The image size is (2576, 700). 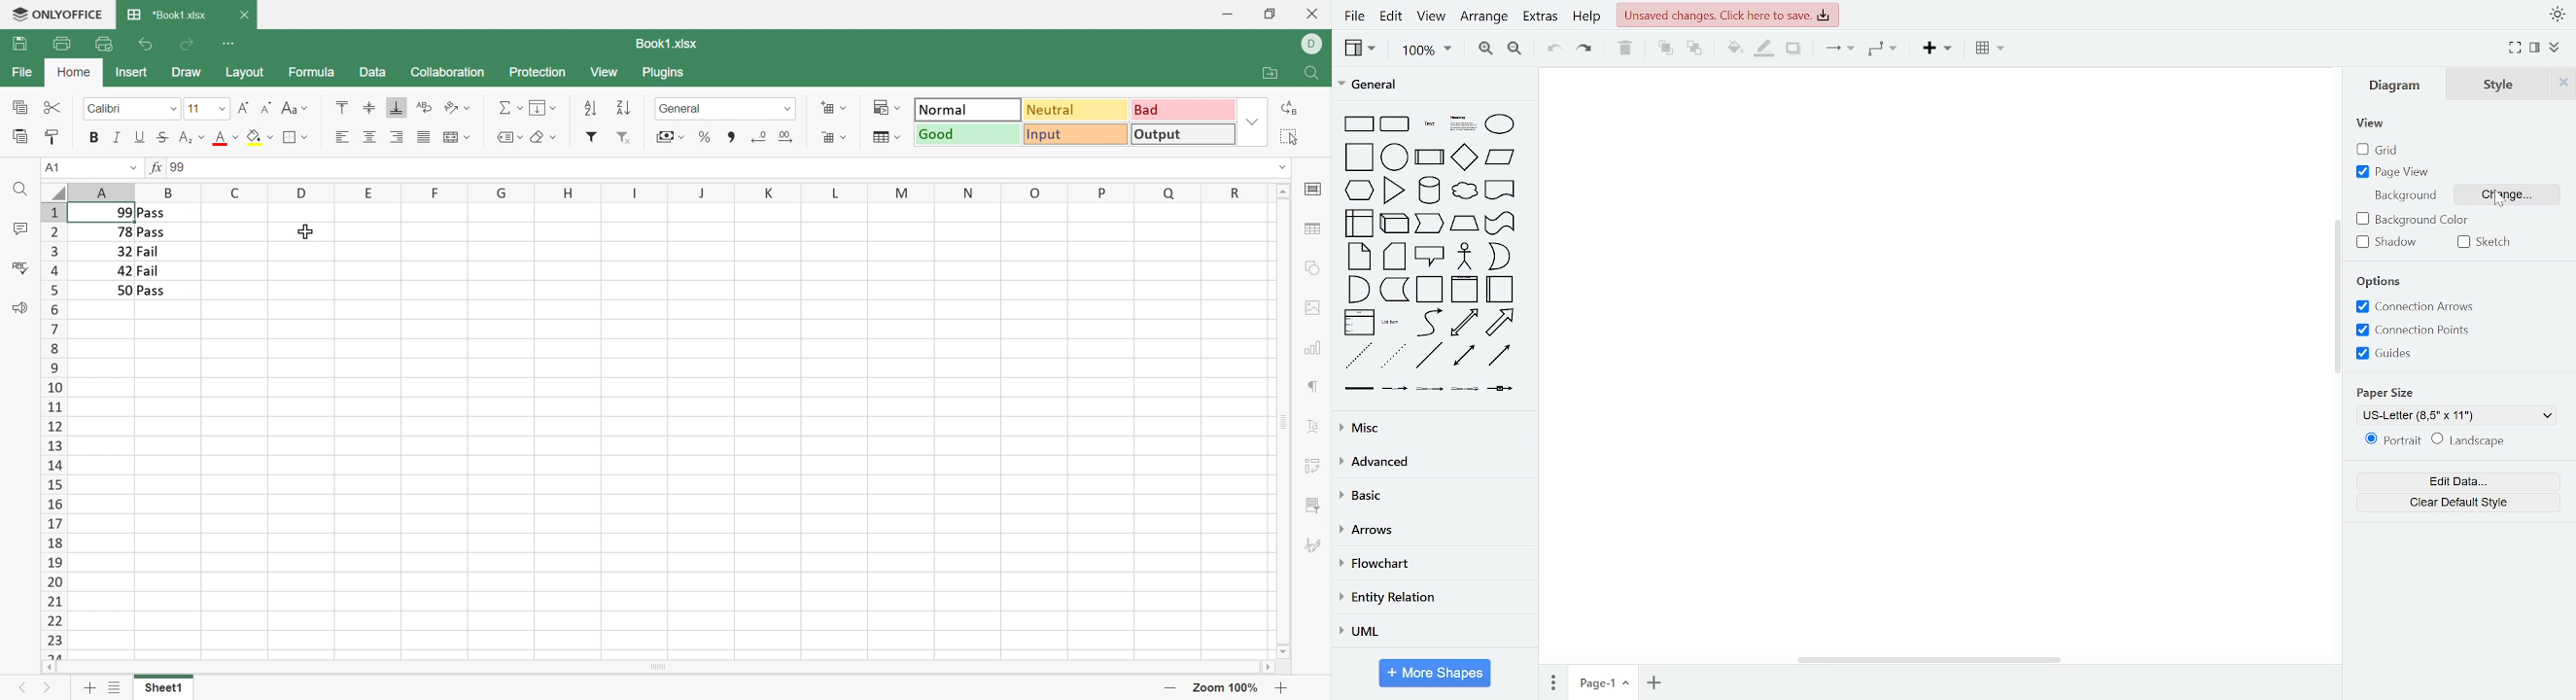 I want to click on Spell checking, so click(x=20, y=267).